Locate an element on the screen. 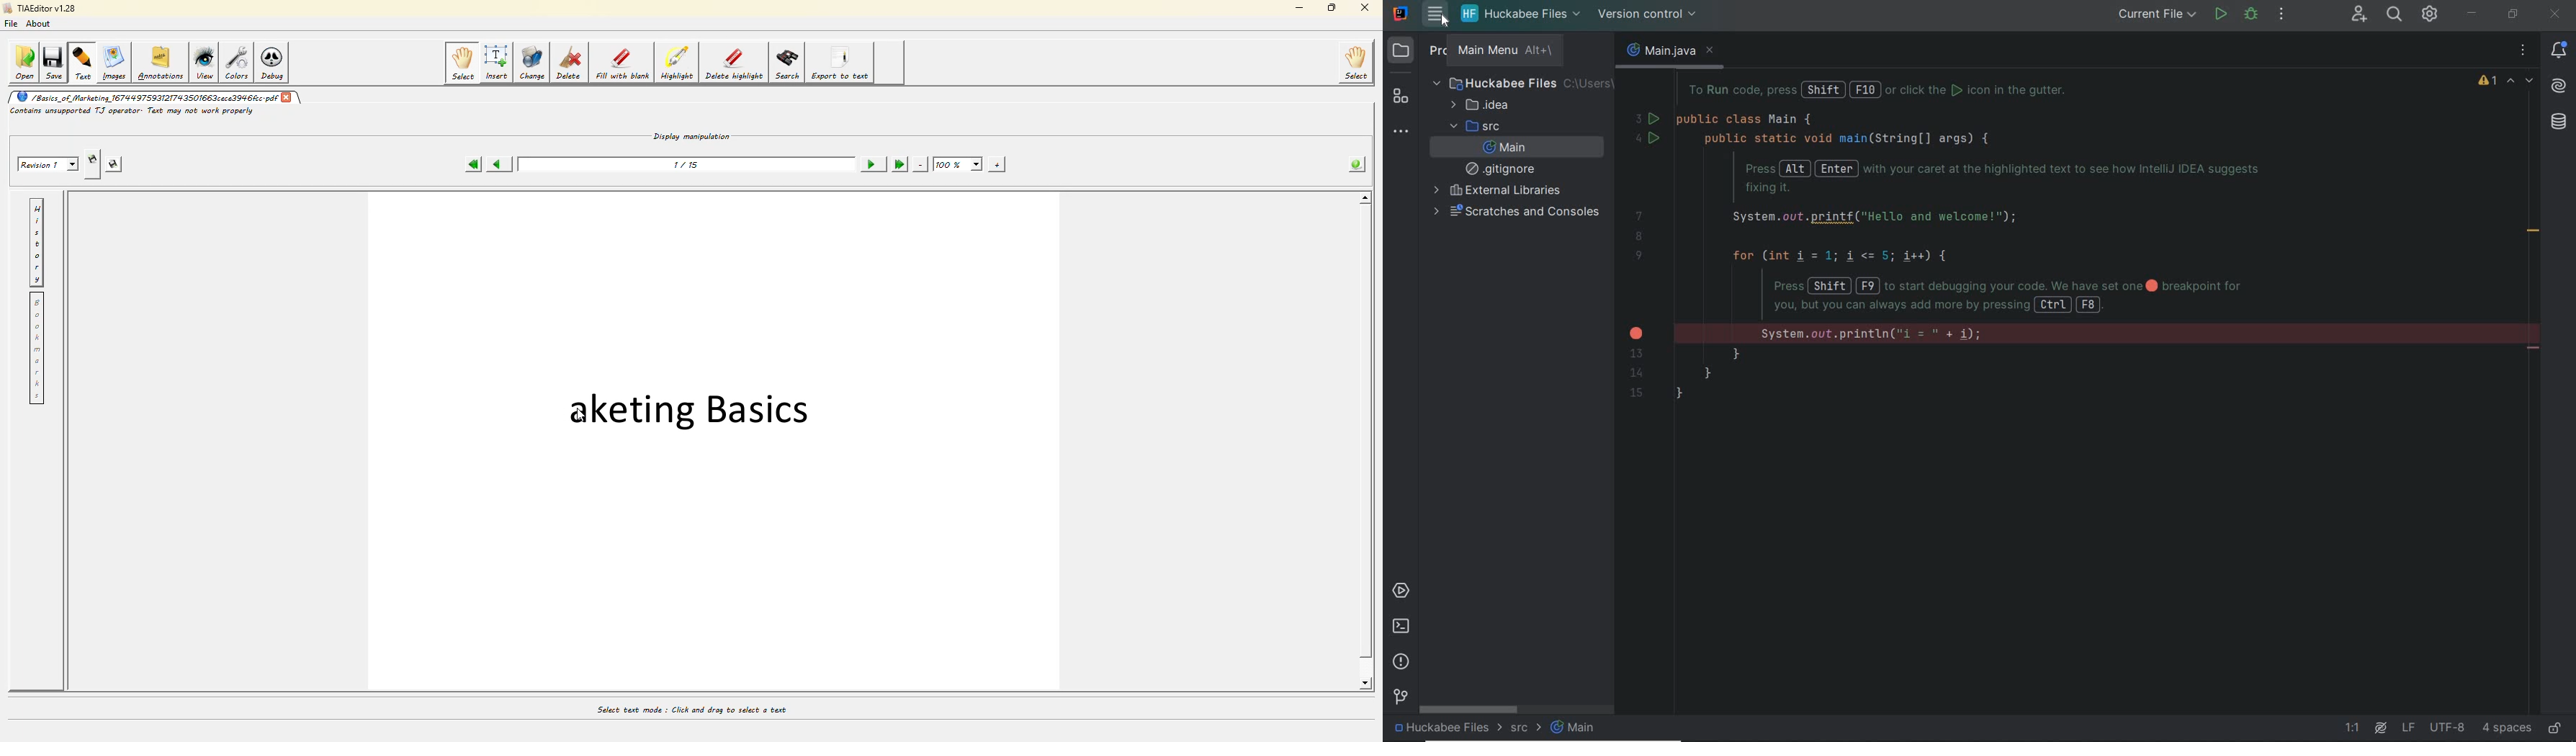 This screenshot has height=756, width=2576. version control is located at coordinates (1648, 15).